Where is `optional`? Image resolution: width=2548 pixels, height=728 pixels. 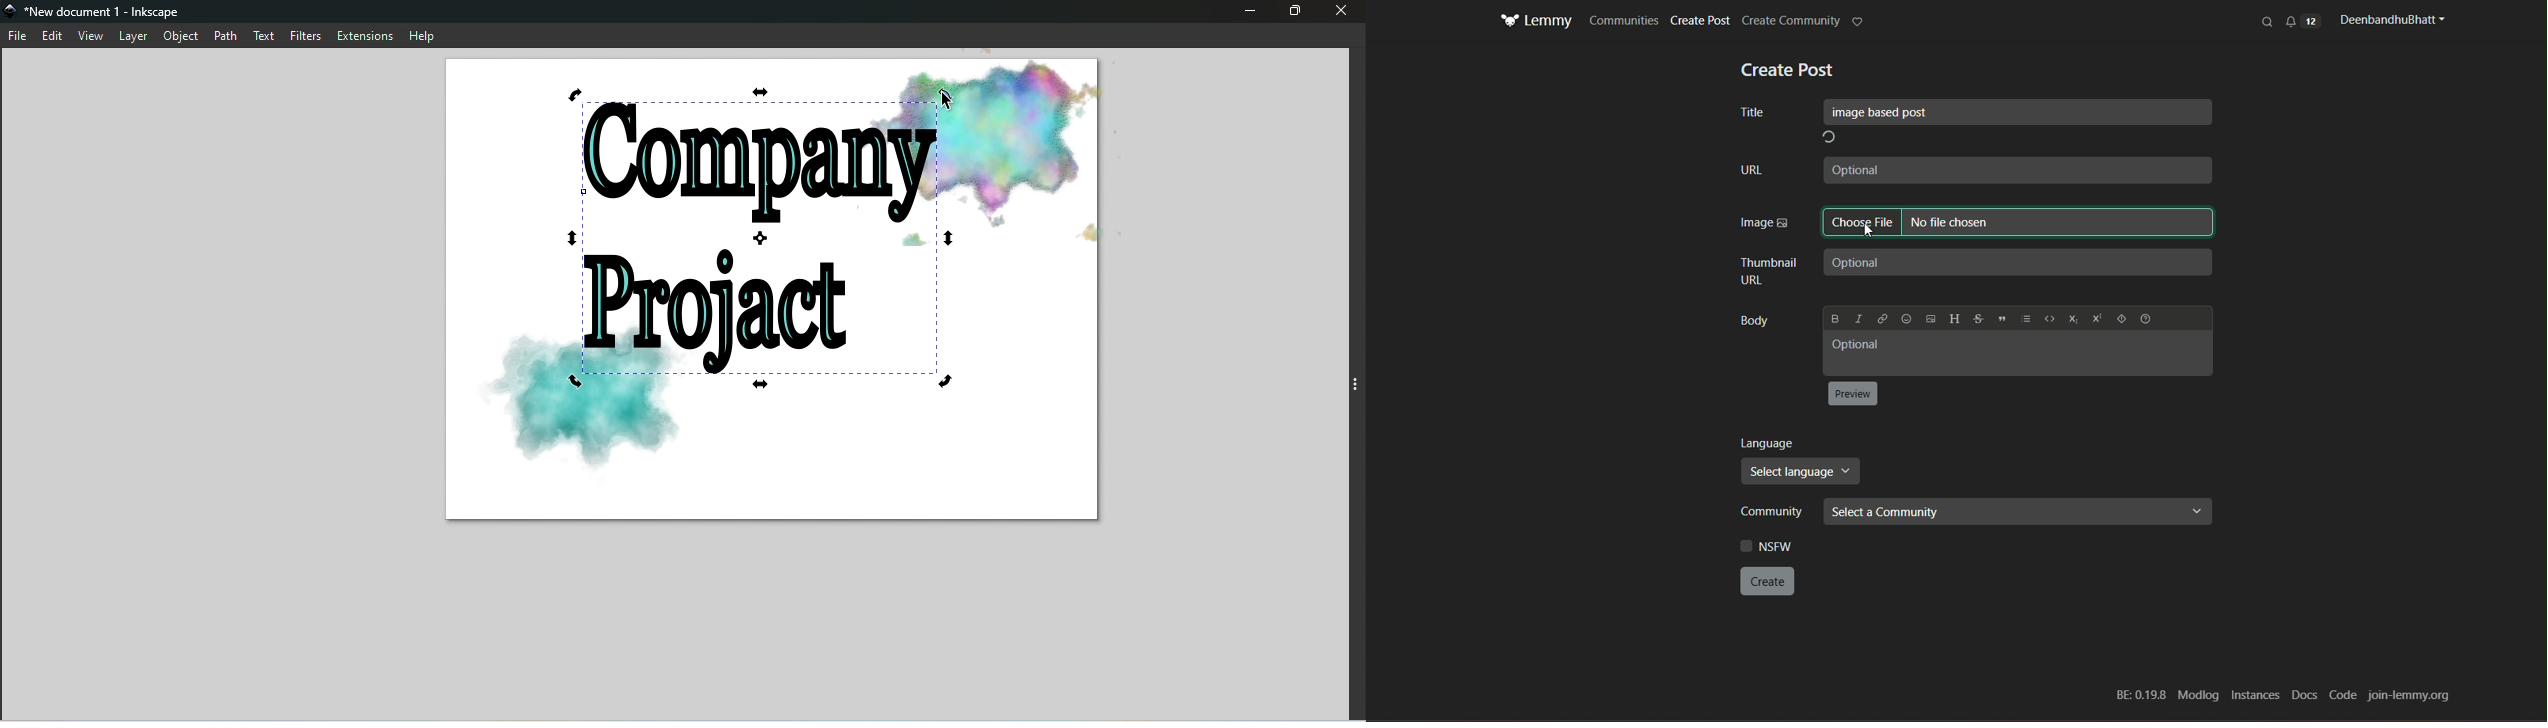 optional is located at coordinates (2019, 260).